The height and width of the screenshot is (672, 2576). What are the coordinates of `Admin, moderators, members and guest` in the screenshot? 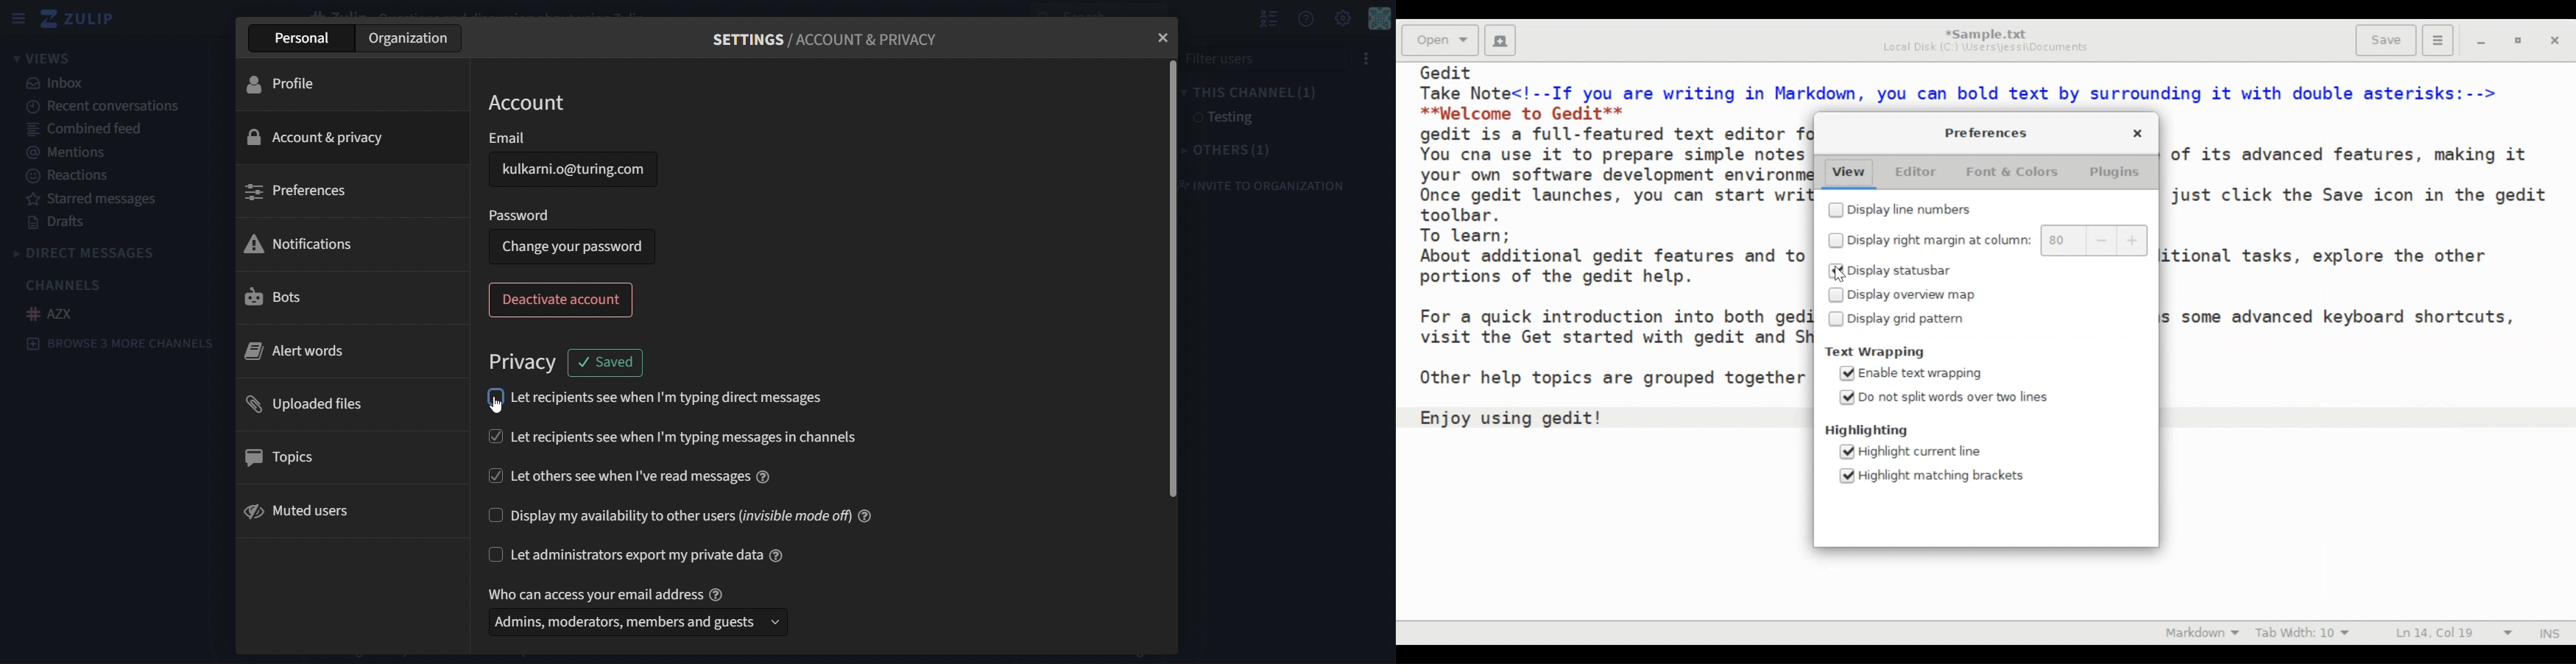 It's located at (635, 624).